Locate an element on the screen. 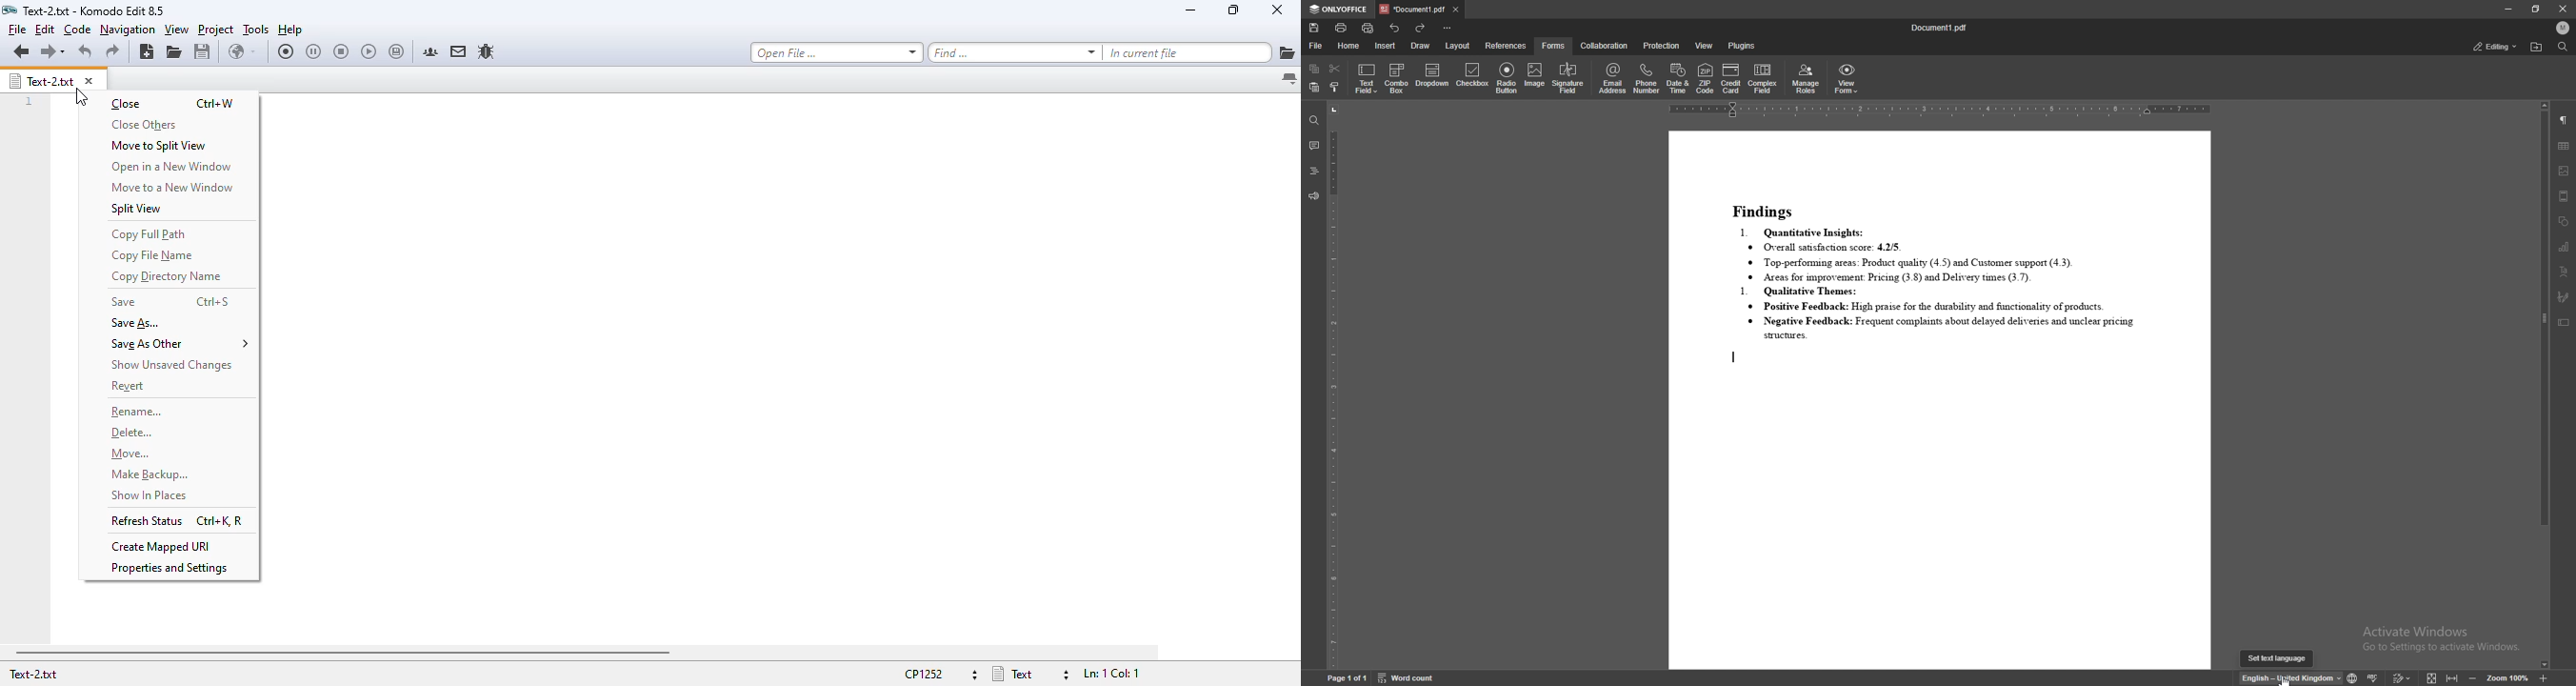  references is located at coordinates (1507, 46).